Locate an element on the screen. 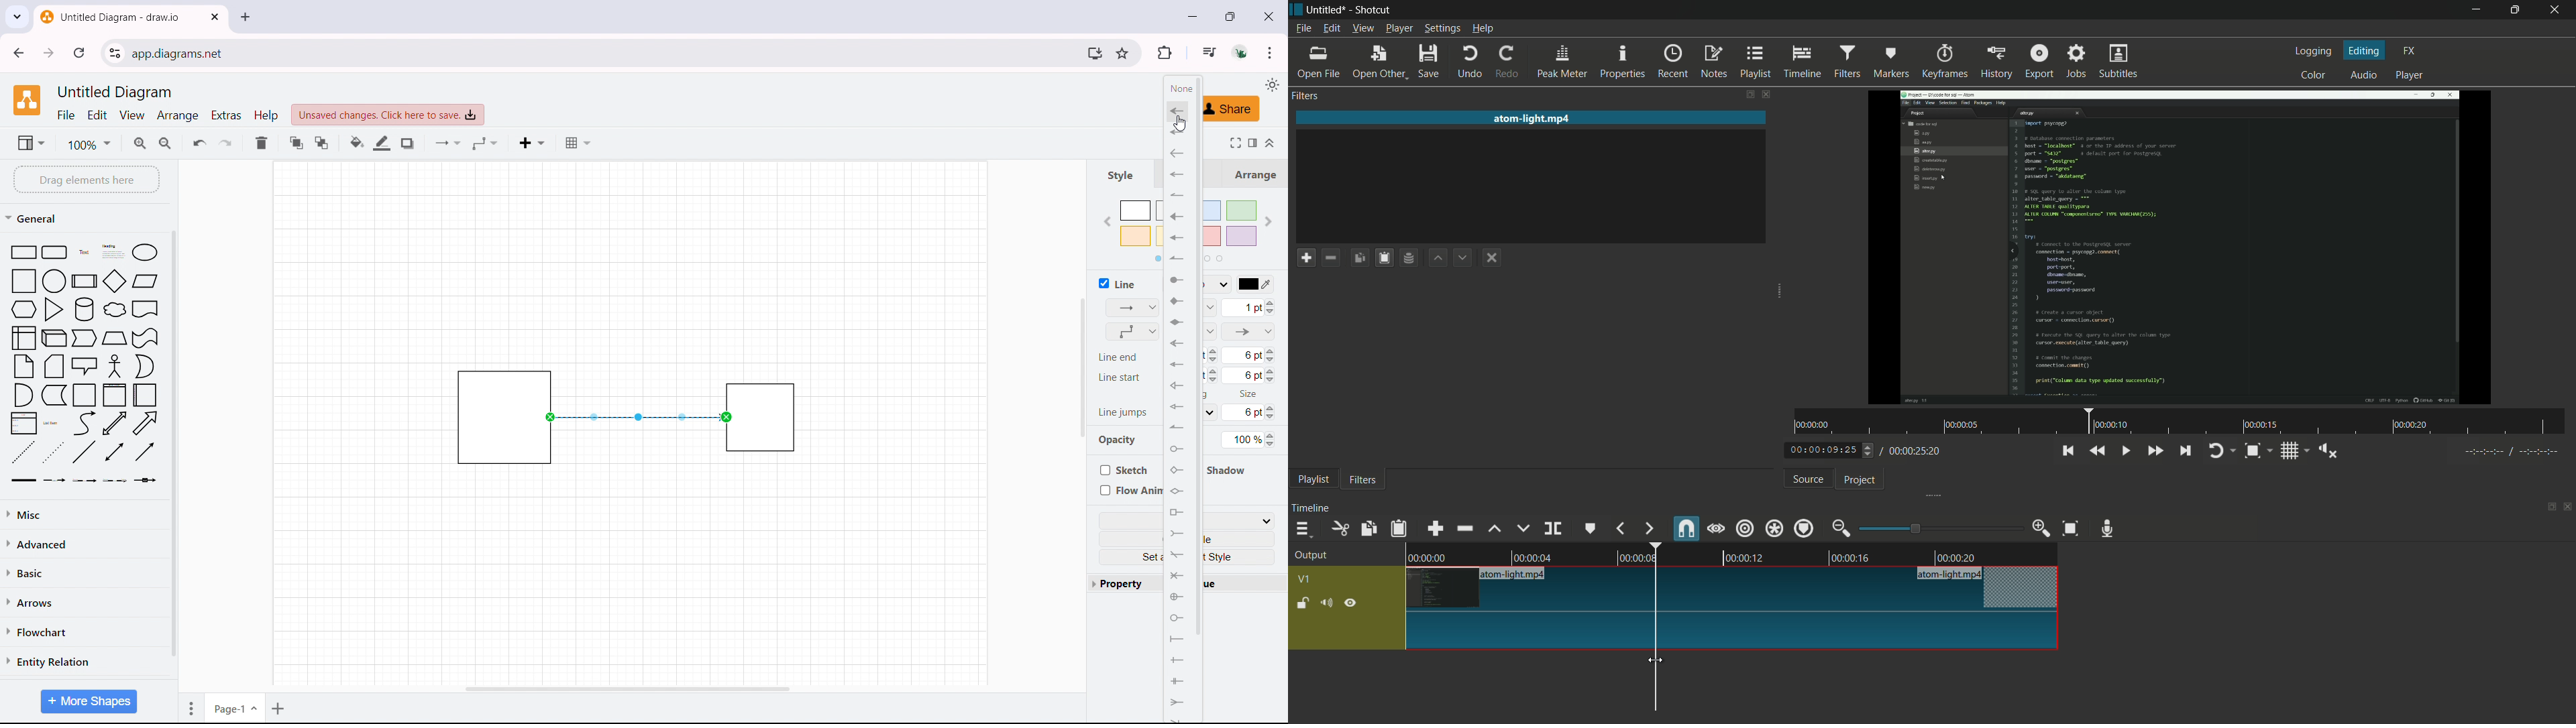 The height and width of the screenshot is (728, 2576). total time is located at coordinates (1913, 451).